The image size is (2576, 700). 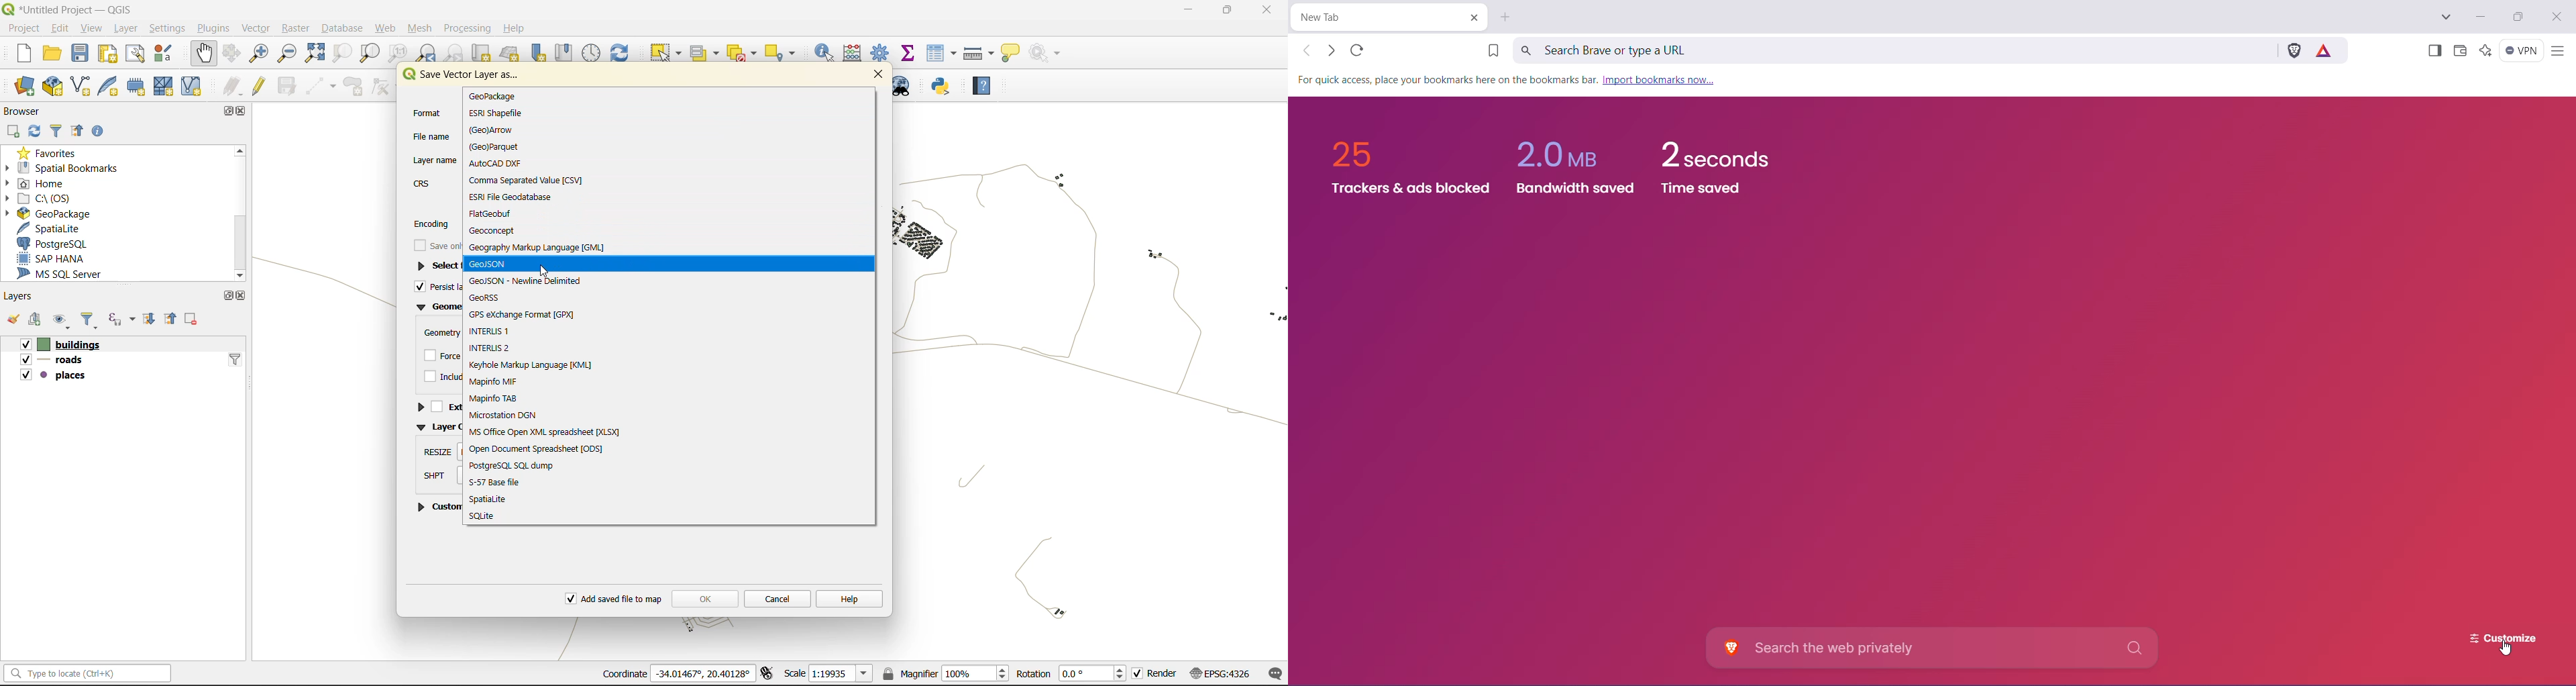 What do you see at coordinates (260, 30) in the screenshot?
I see `vector` at bounding box center [260, 30].